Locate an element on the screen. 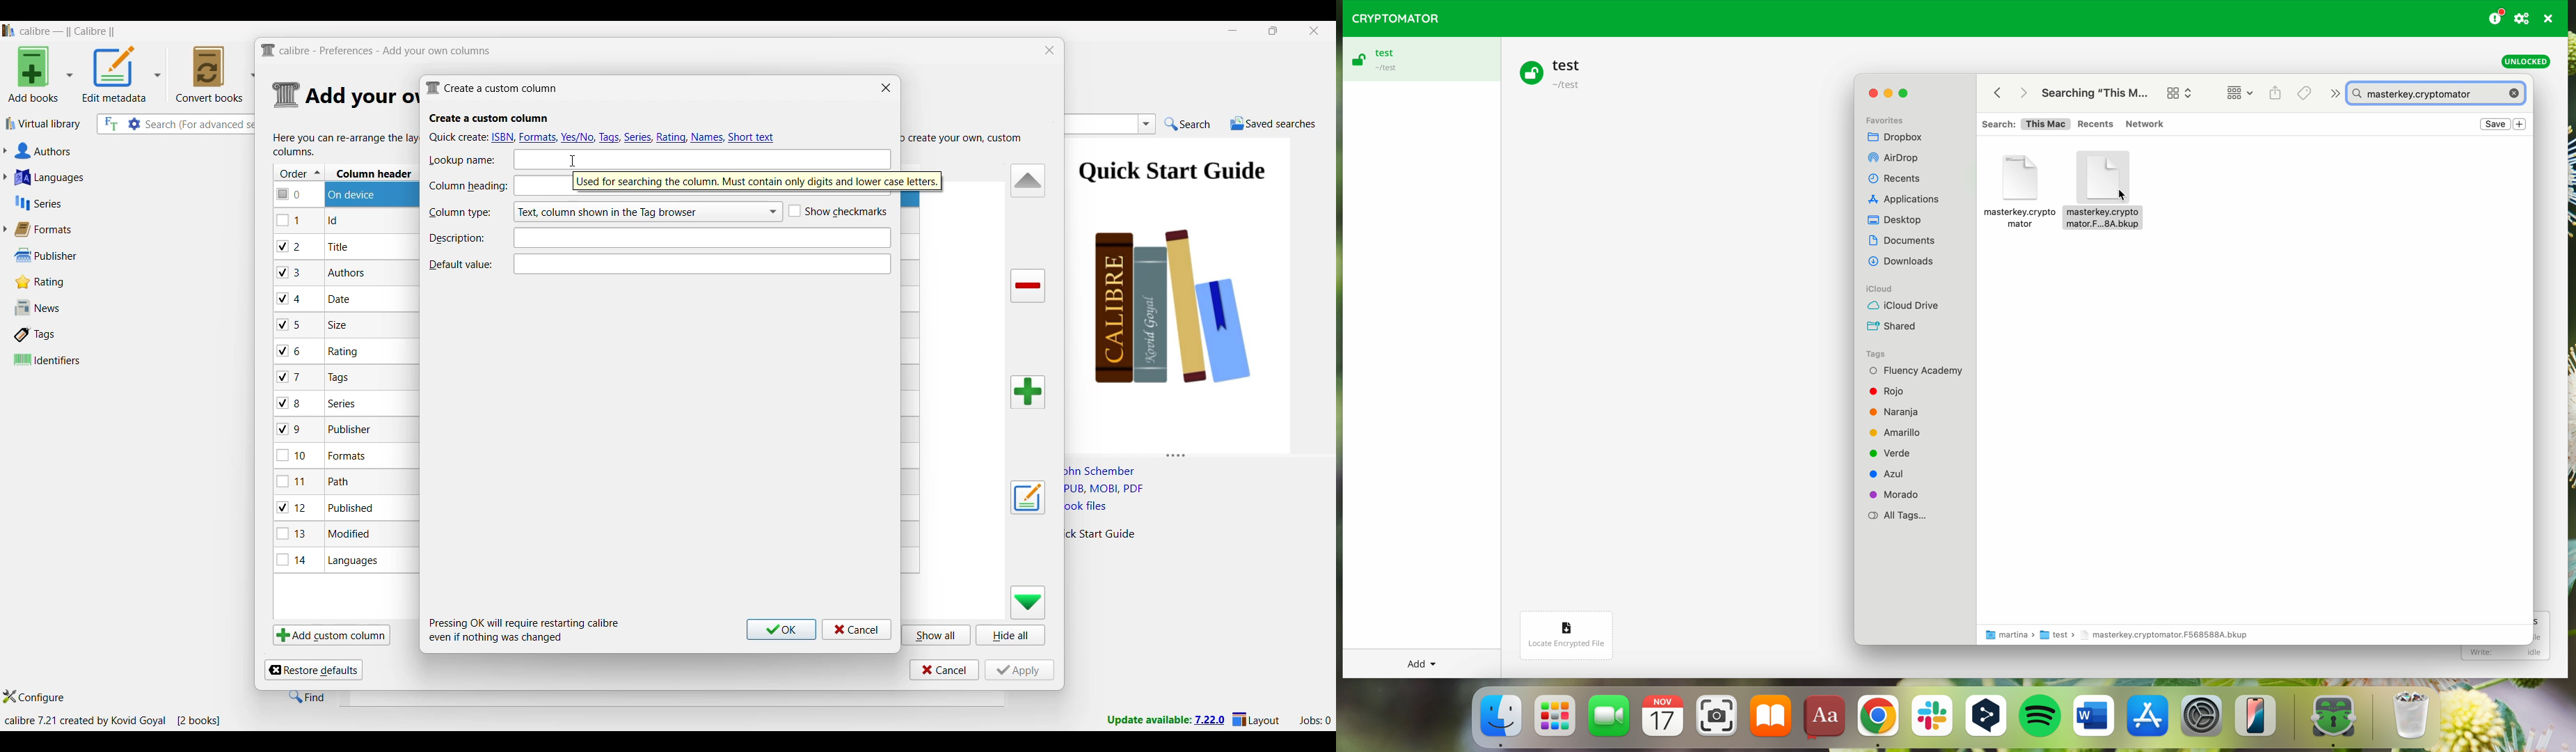  Add column is located at coordinates (1028, 392).